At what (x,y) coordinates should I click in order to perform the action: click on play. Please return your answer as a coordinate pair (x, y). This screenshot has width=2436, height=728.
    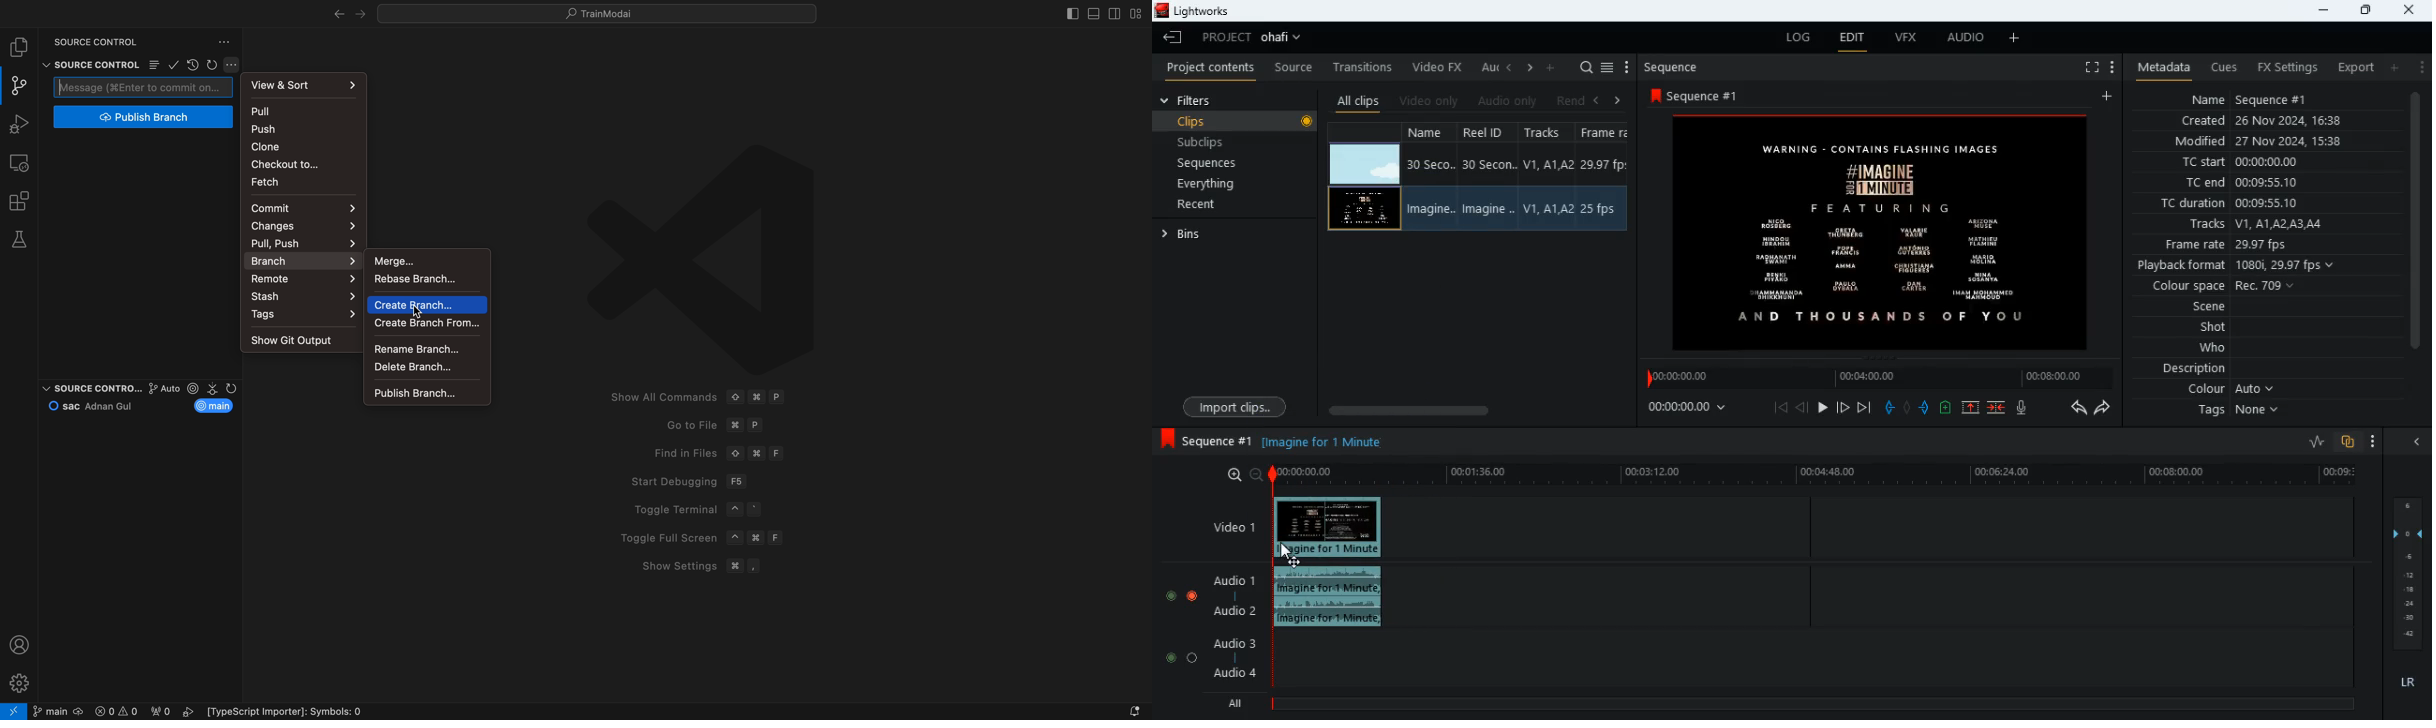
    Looking at the image, I should click on (1821, 408).